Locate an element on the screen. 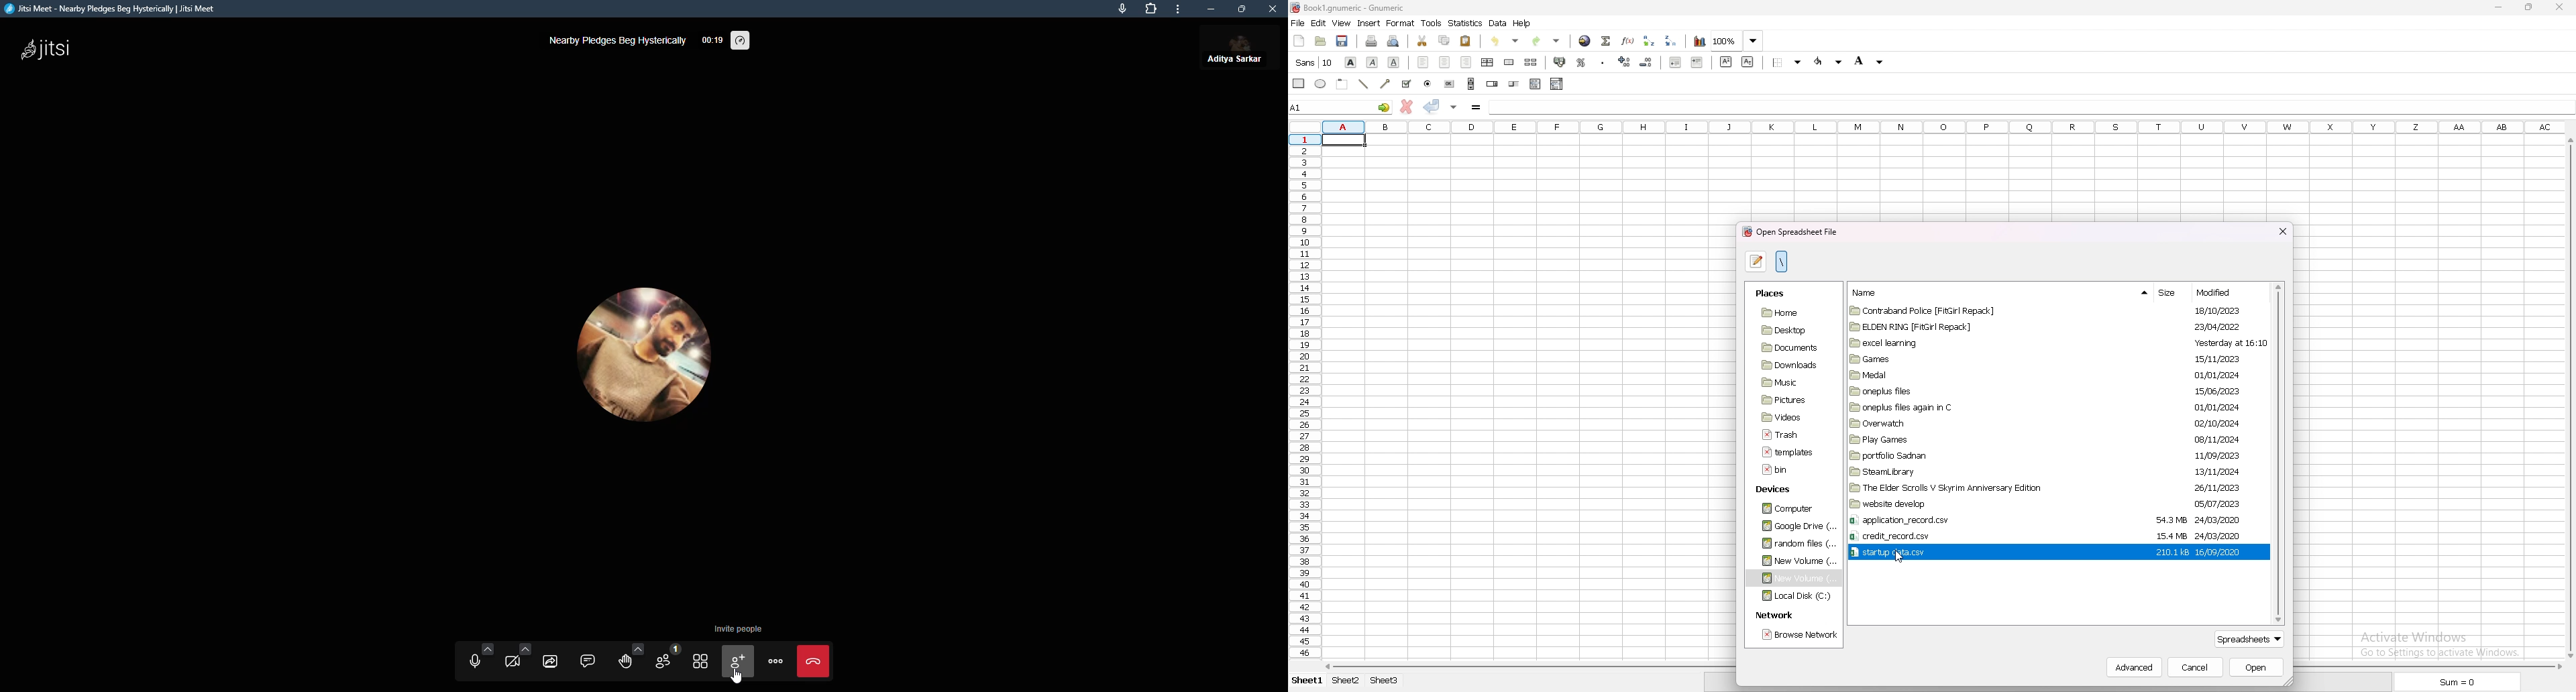  line is located at coordinates (1364, 84).